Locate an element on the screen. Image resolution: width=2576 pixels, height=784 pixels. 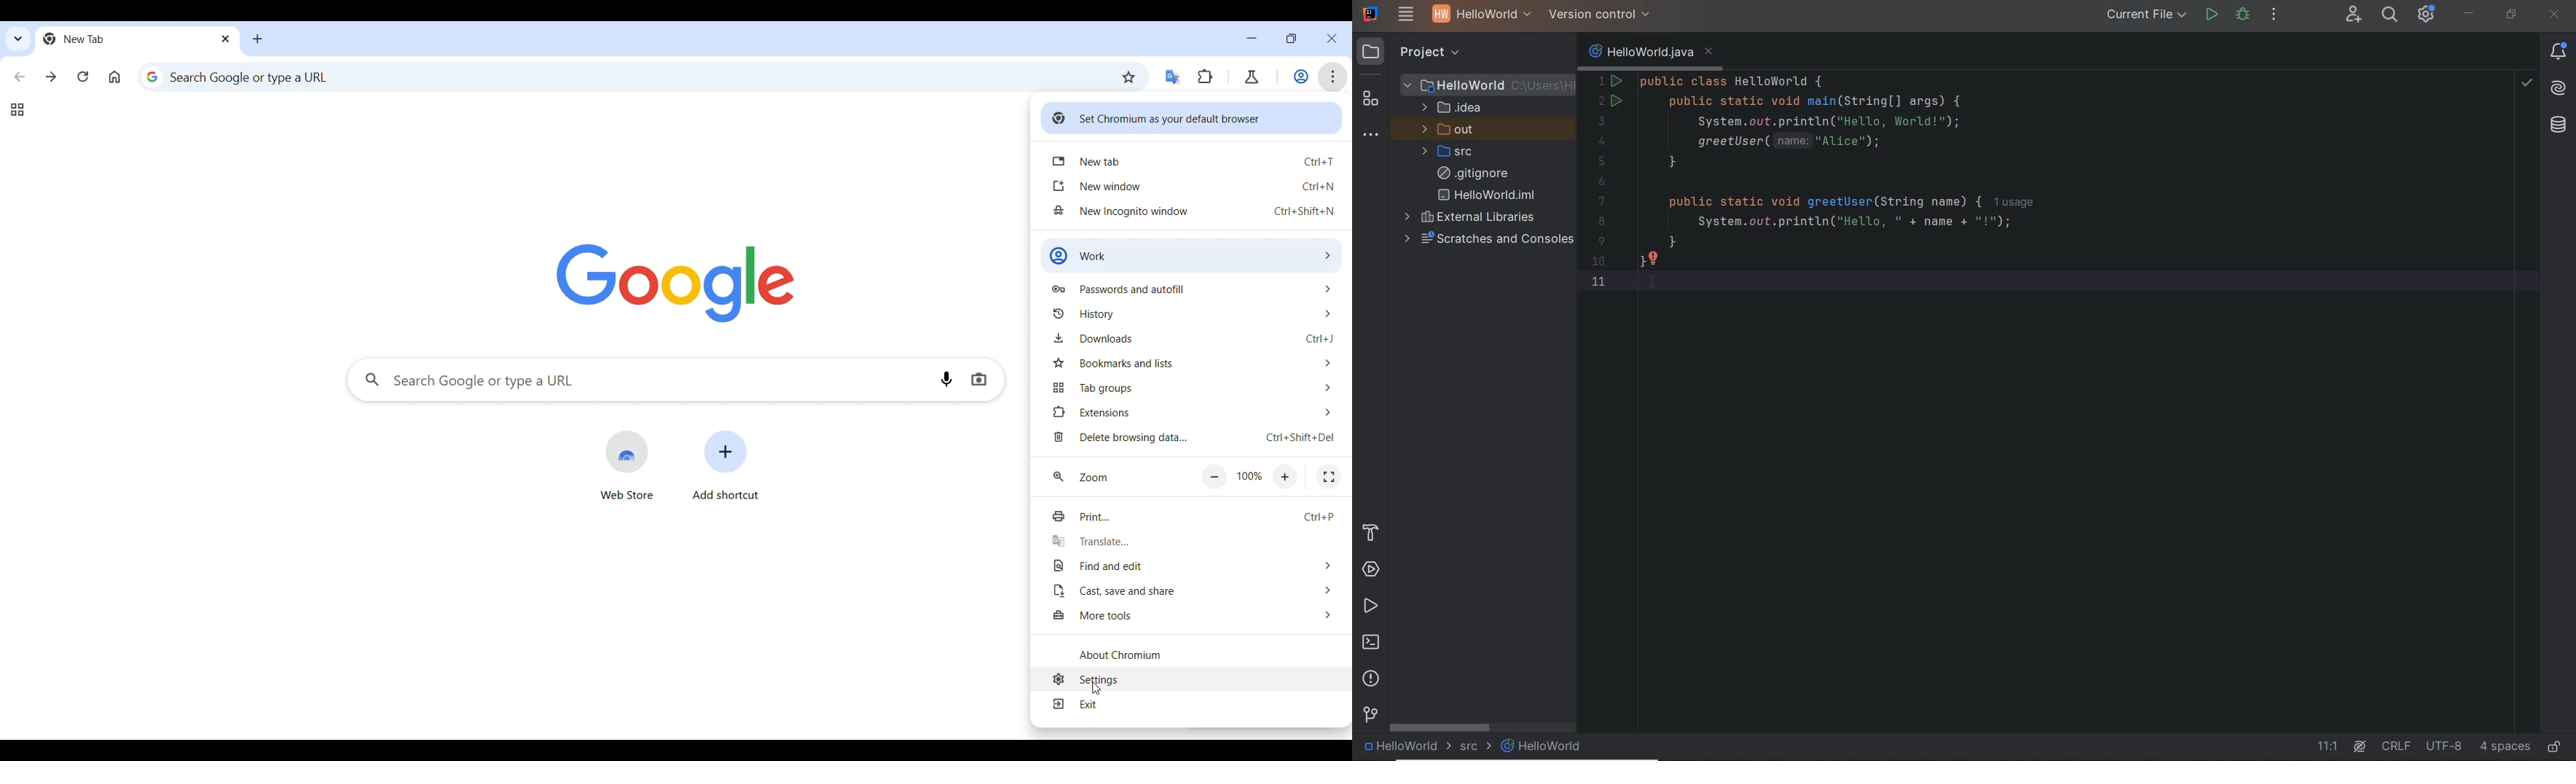
problems is located at coordinates (1371, 679).